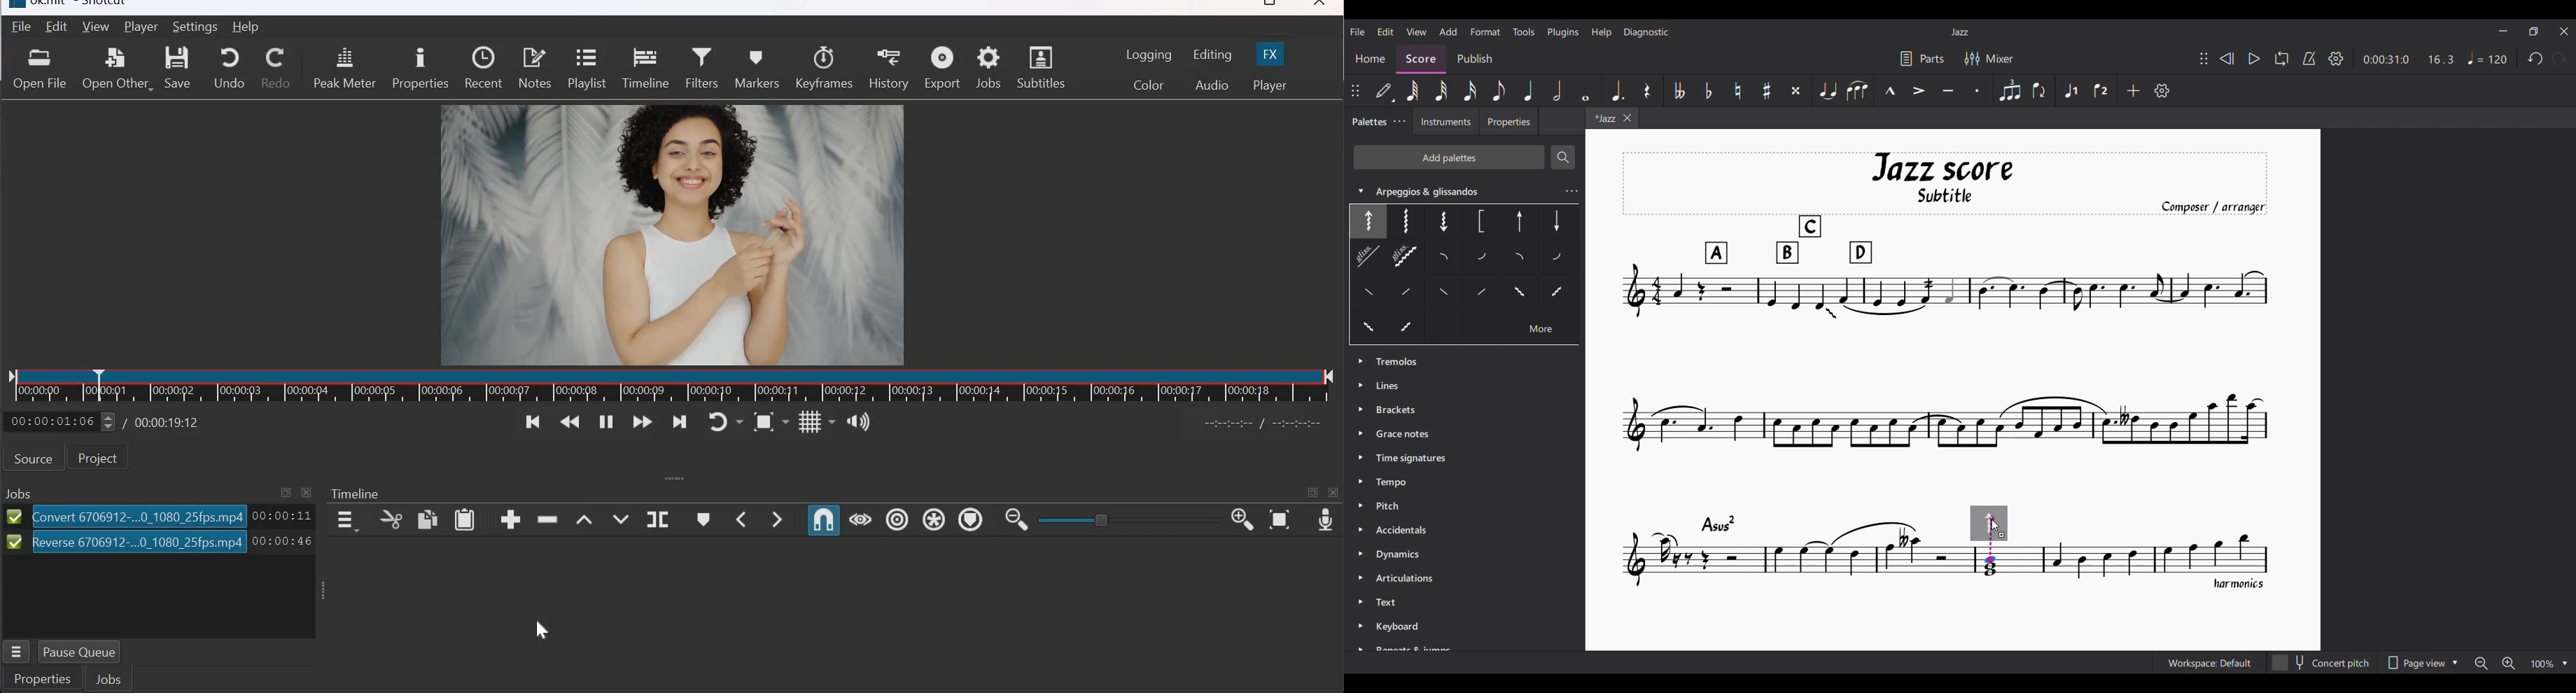 The height and width of the screenshot is (700, 2576). Describe the element at coordinates (1147, 84) in the screenshot. I see `Color` at that location.